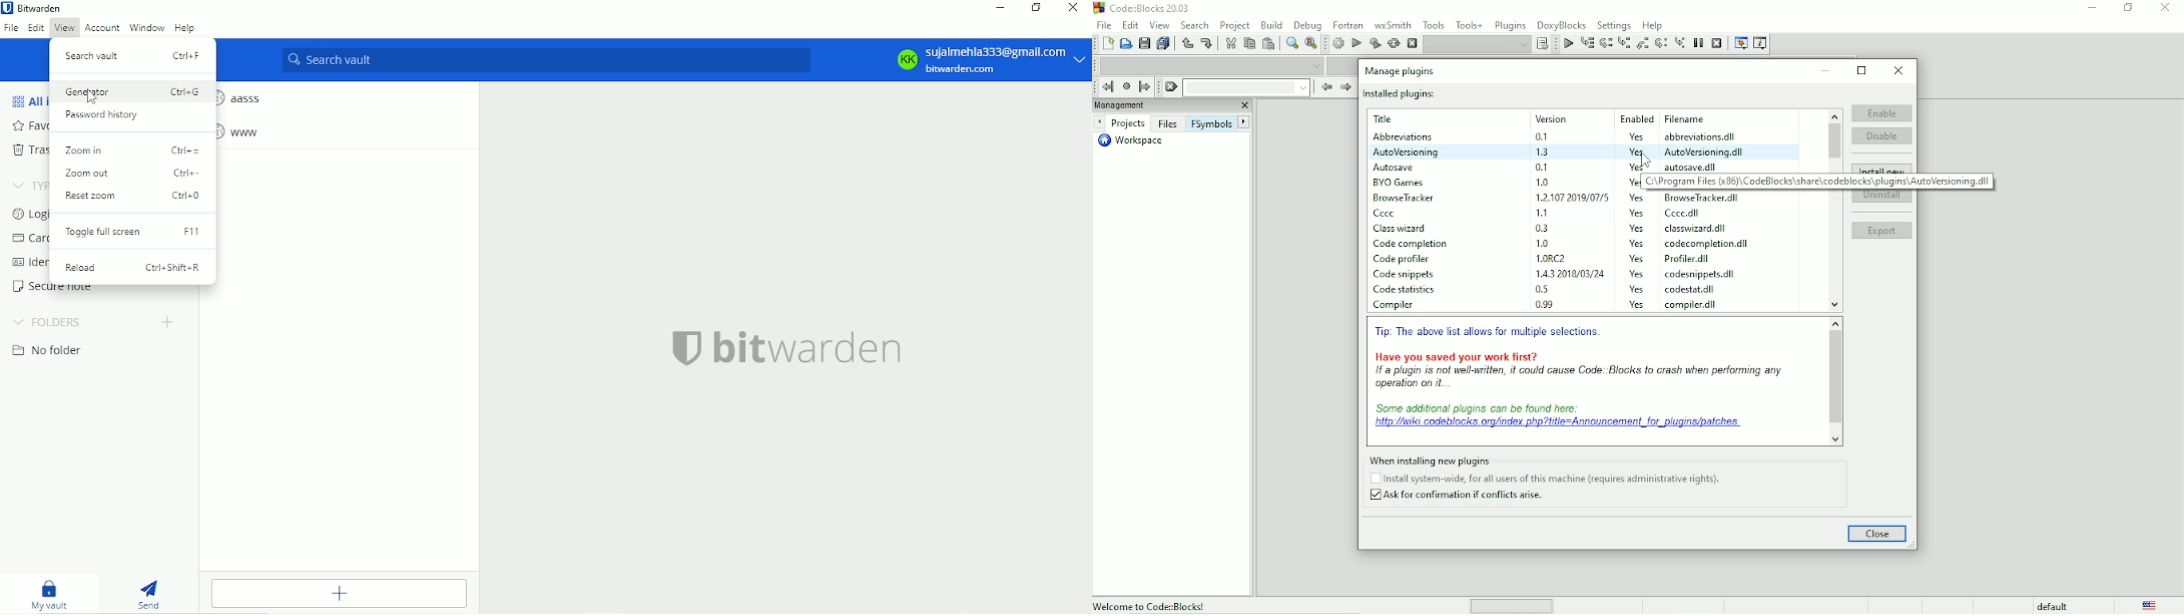 This screenshot has height=616, width=2184. Describe the element at coordinates (1685, 214) in the screenshot. I see `Cccc.dll` at that location.